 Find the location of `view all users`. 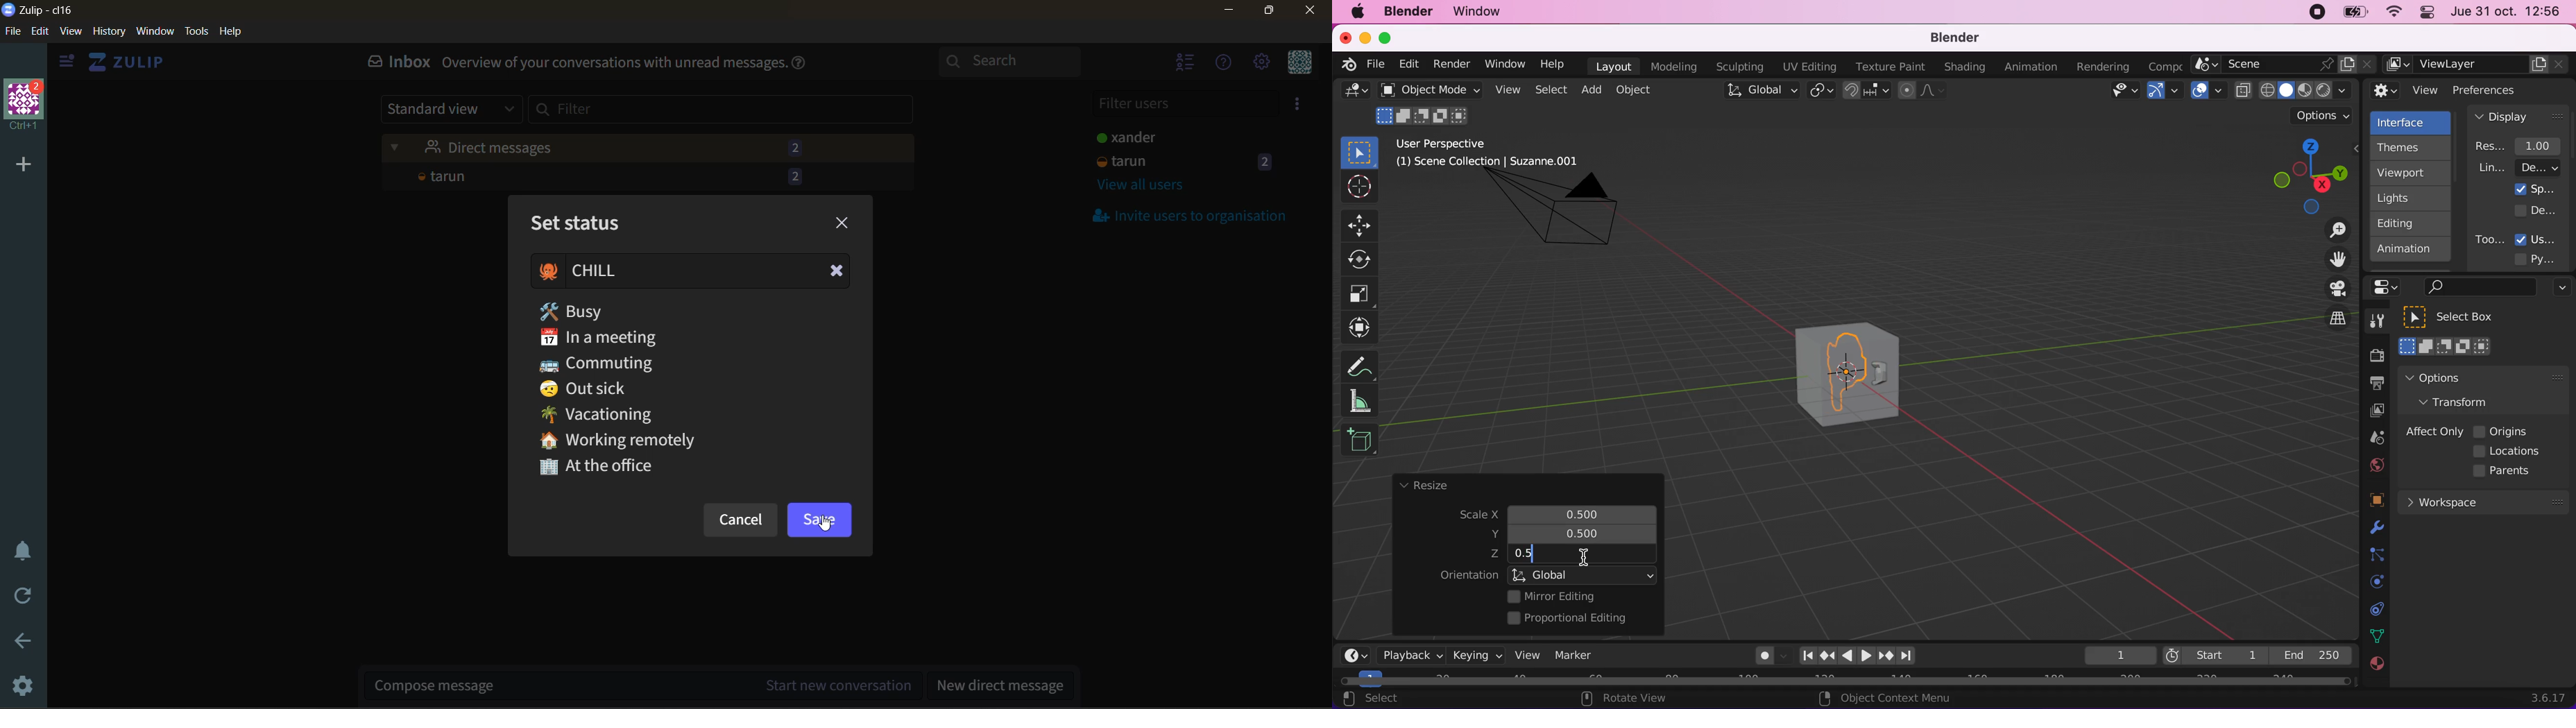

view all users is located at coordinates (1157, 188).